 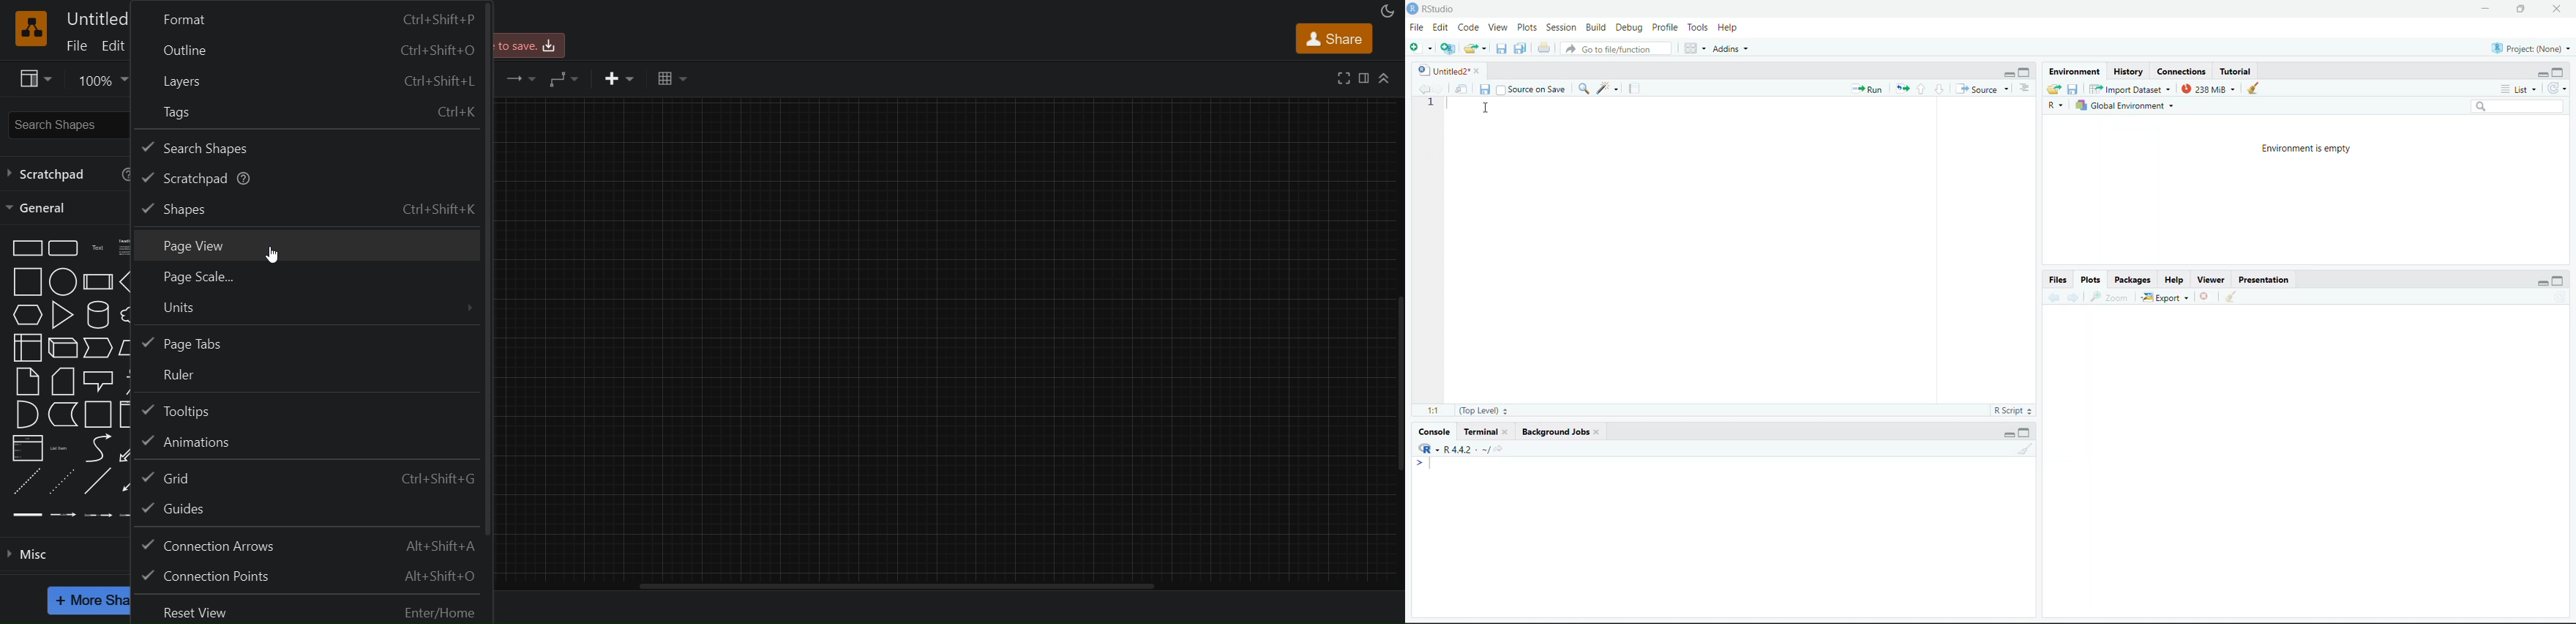 What do you see at coordinates (2235, 72) in the screenshot?
I see `Tutorial` at bounding box center [2235, 72].